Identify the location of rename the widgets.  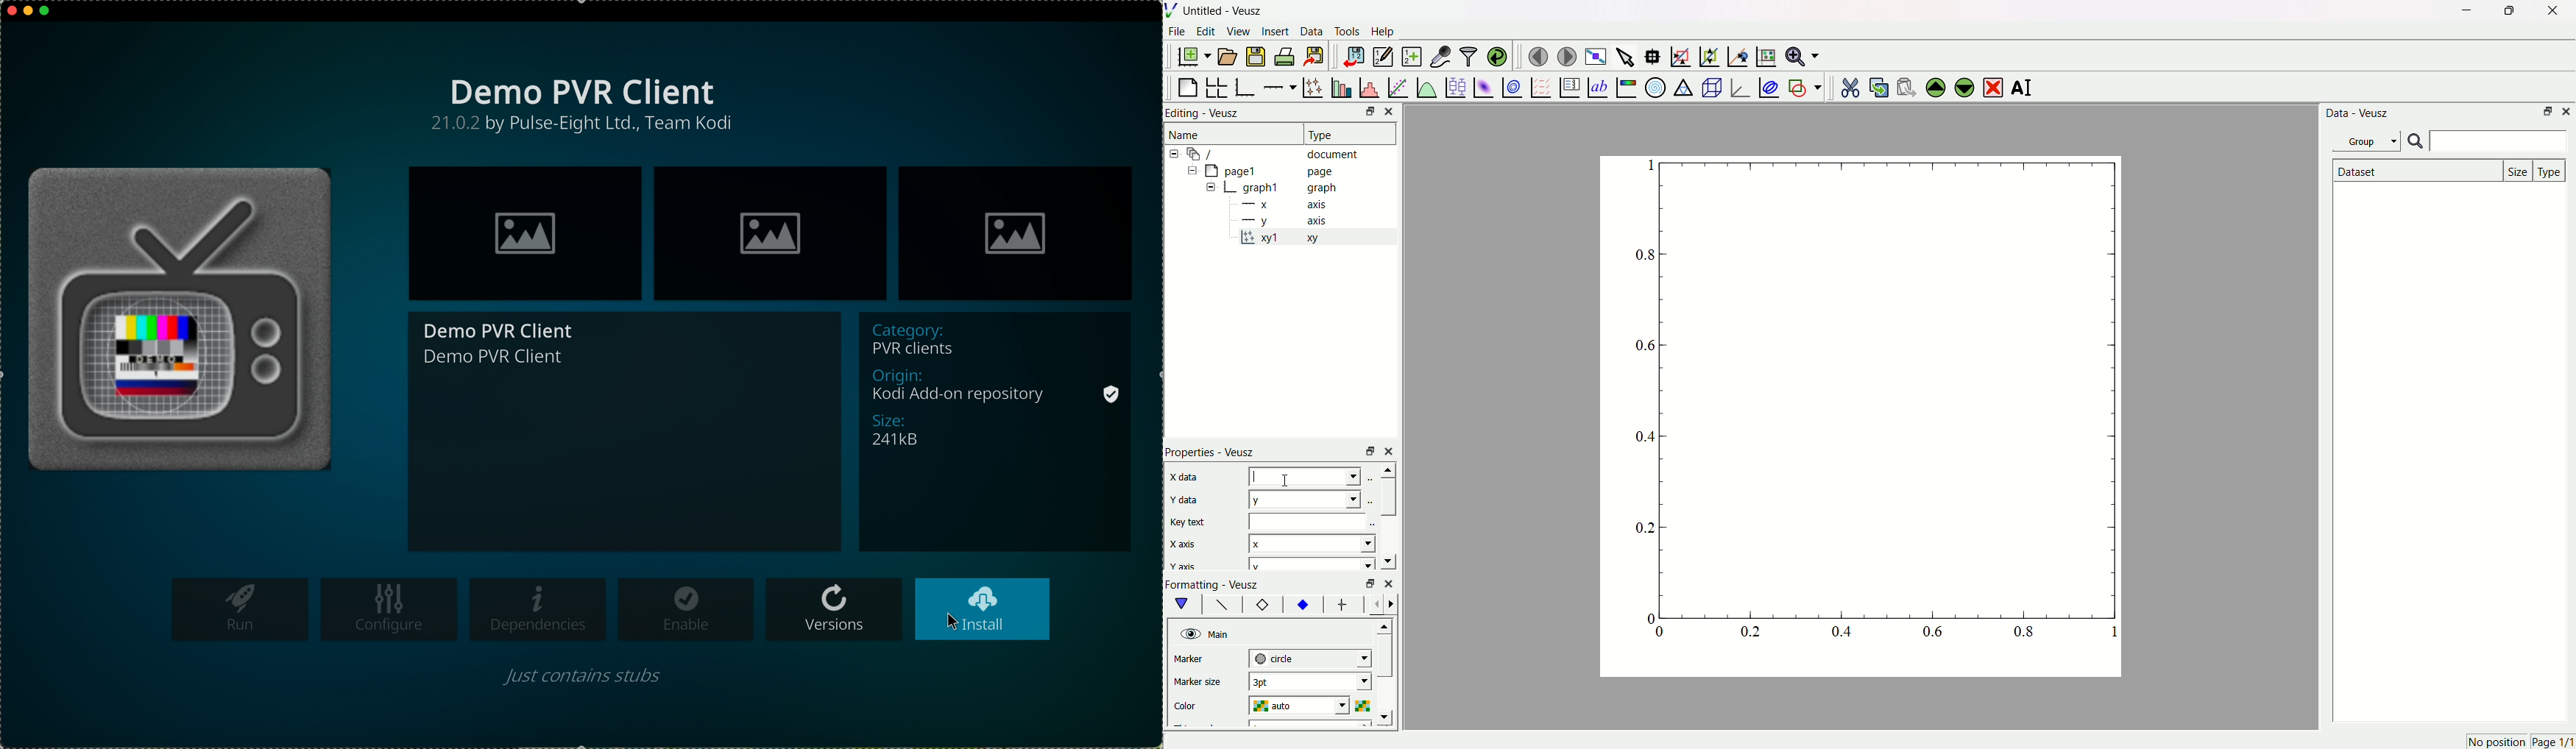
(2024, 88).